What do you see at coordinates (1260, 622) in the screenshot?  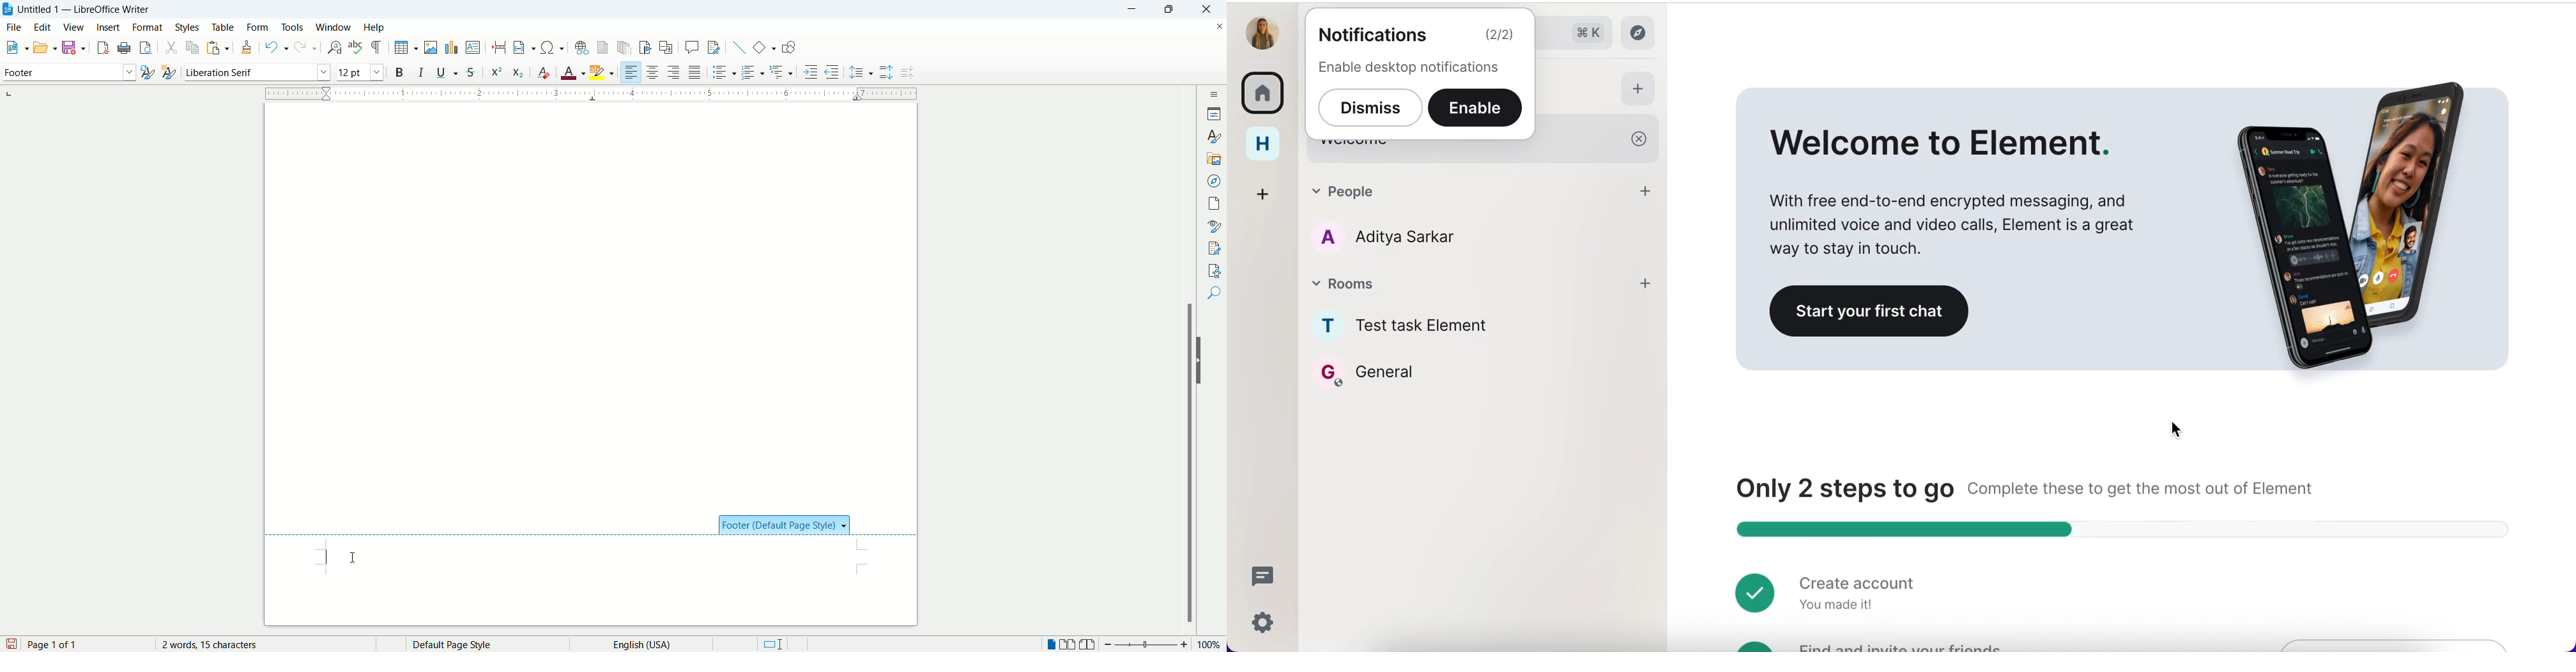 I see `quick settings` at bounding box center [1260, 622].